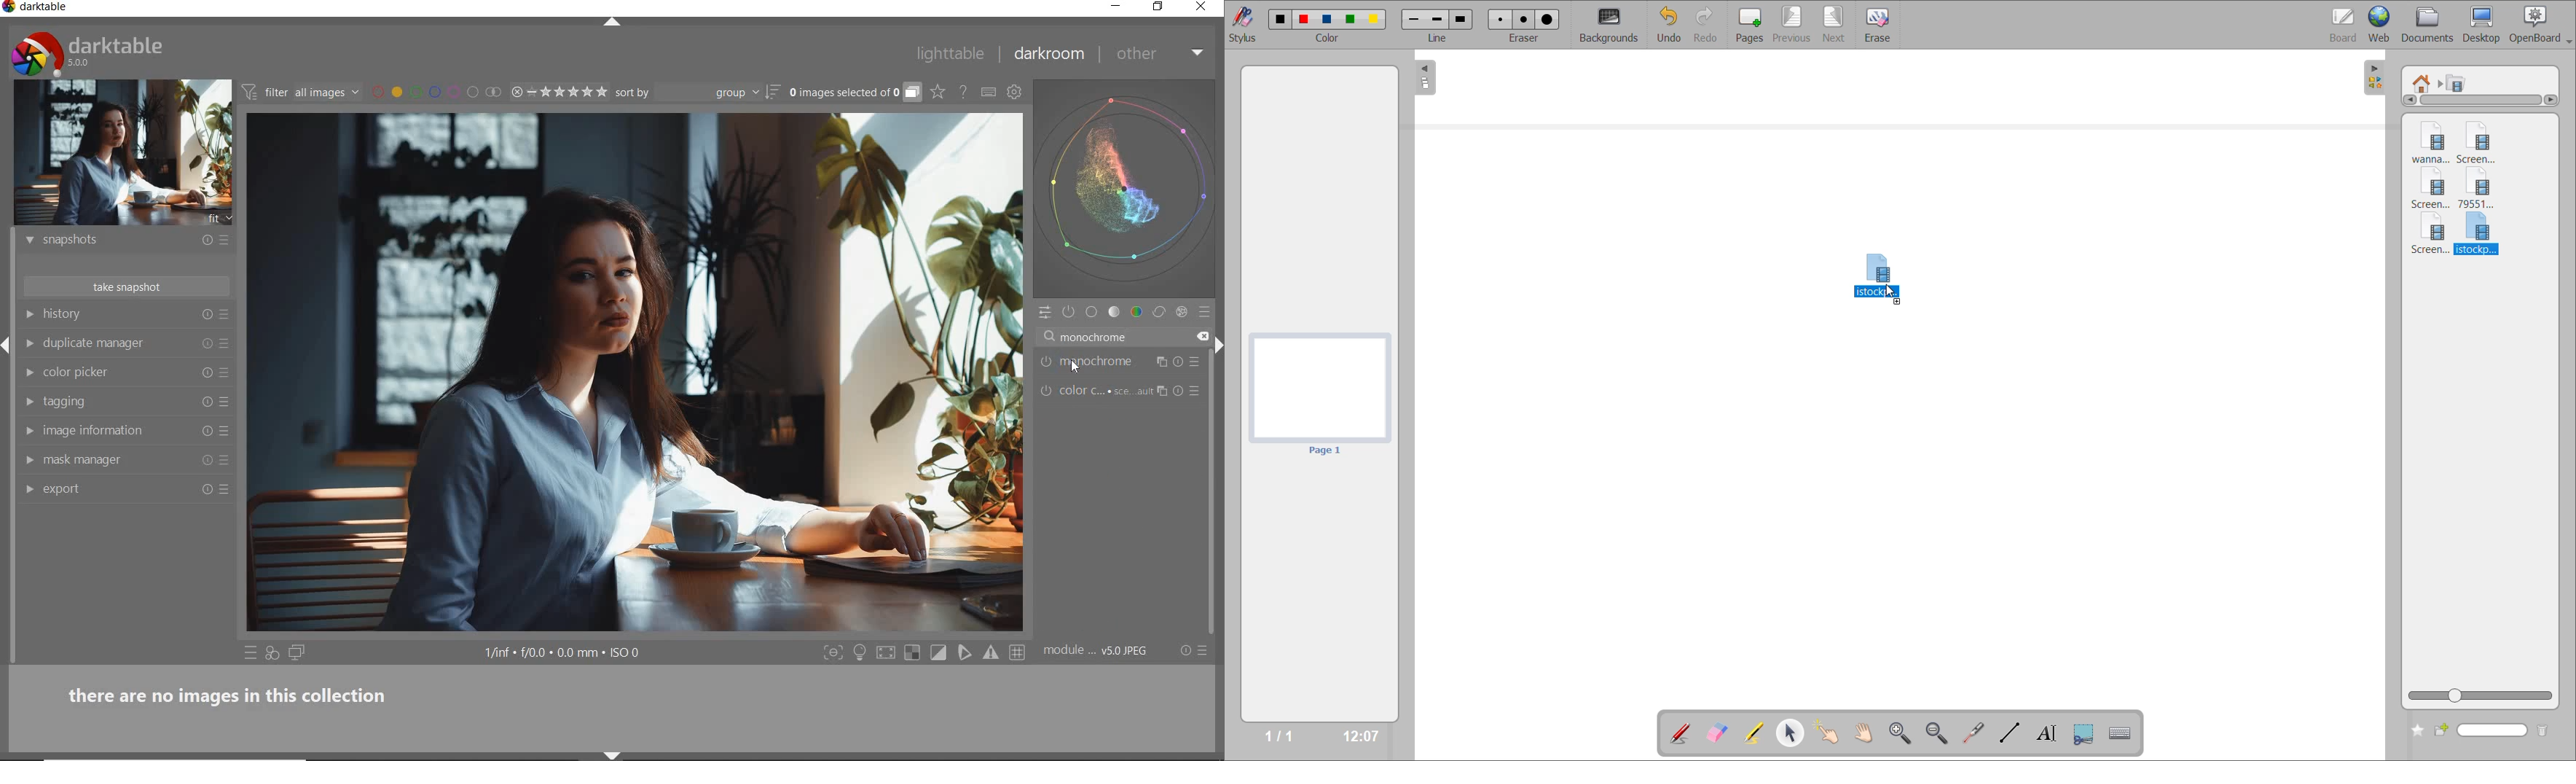  I want to click on reset, so click(205, 491).